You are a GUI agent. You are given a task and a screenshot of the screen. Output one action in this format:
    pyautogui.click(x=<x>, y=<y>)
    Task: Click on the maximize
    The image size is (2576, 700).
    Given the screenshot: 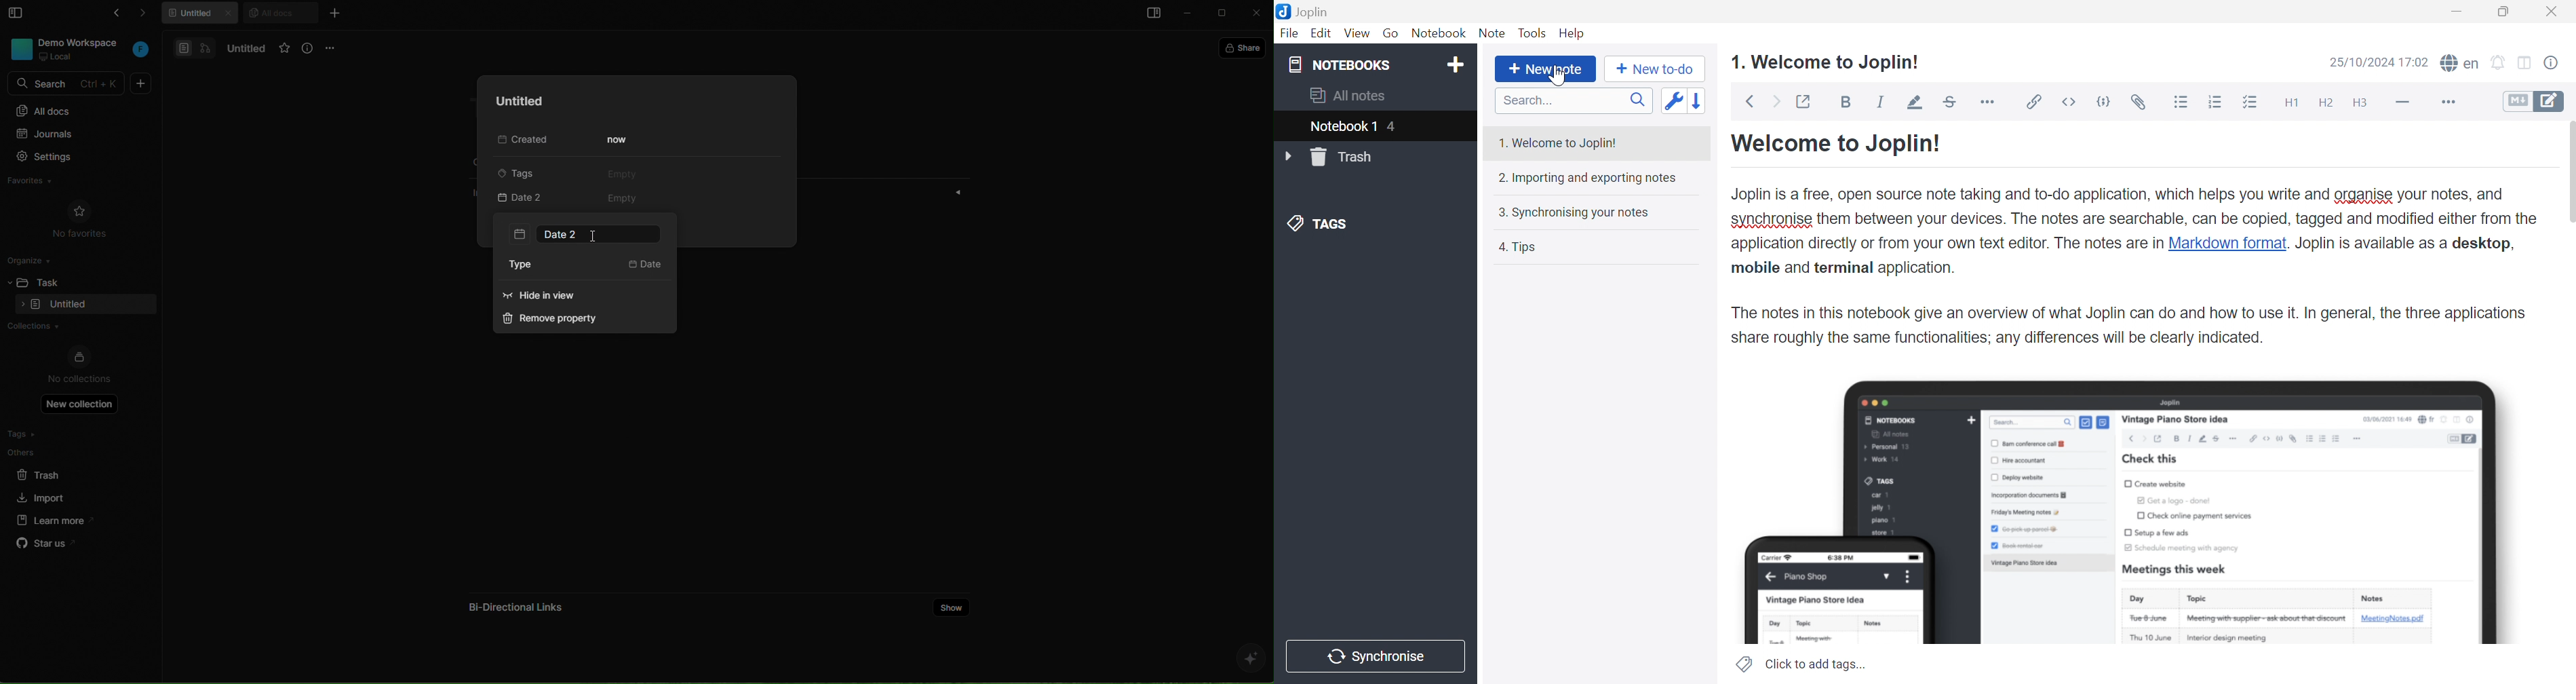 What is the action you would take?
    pyautogui.click(x=1224, y=14)
    